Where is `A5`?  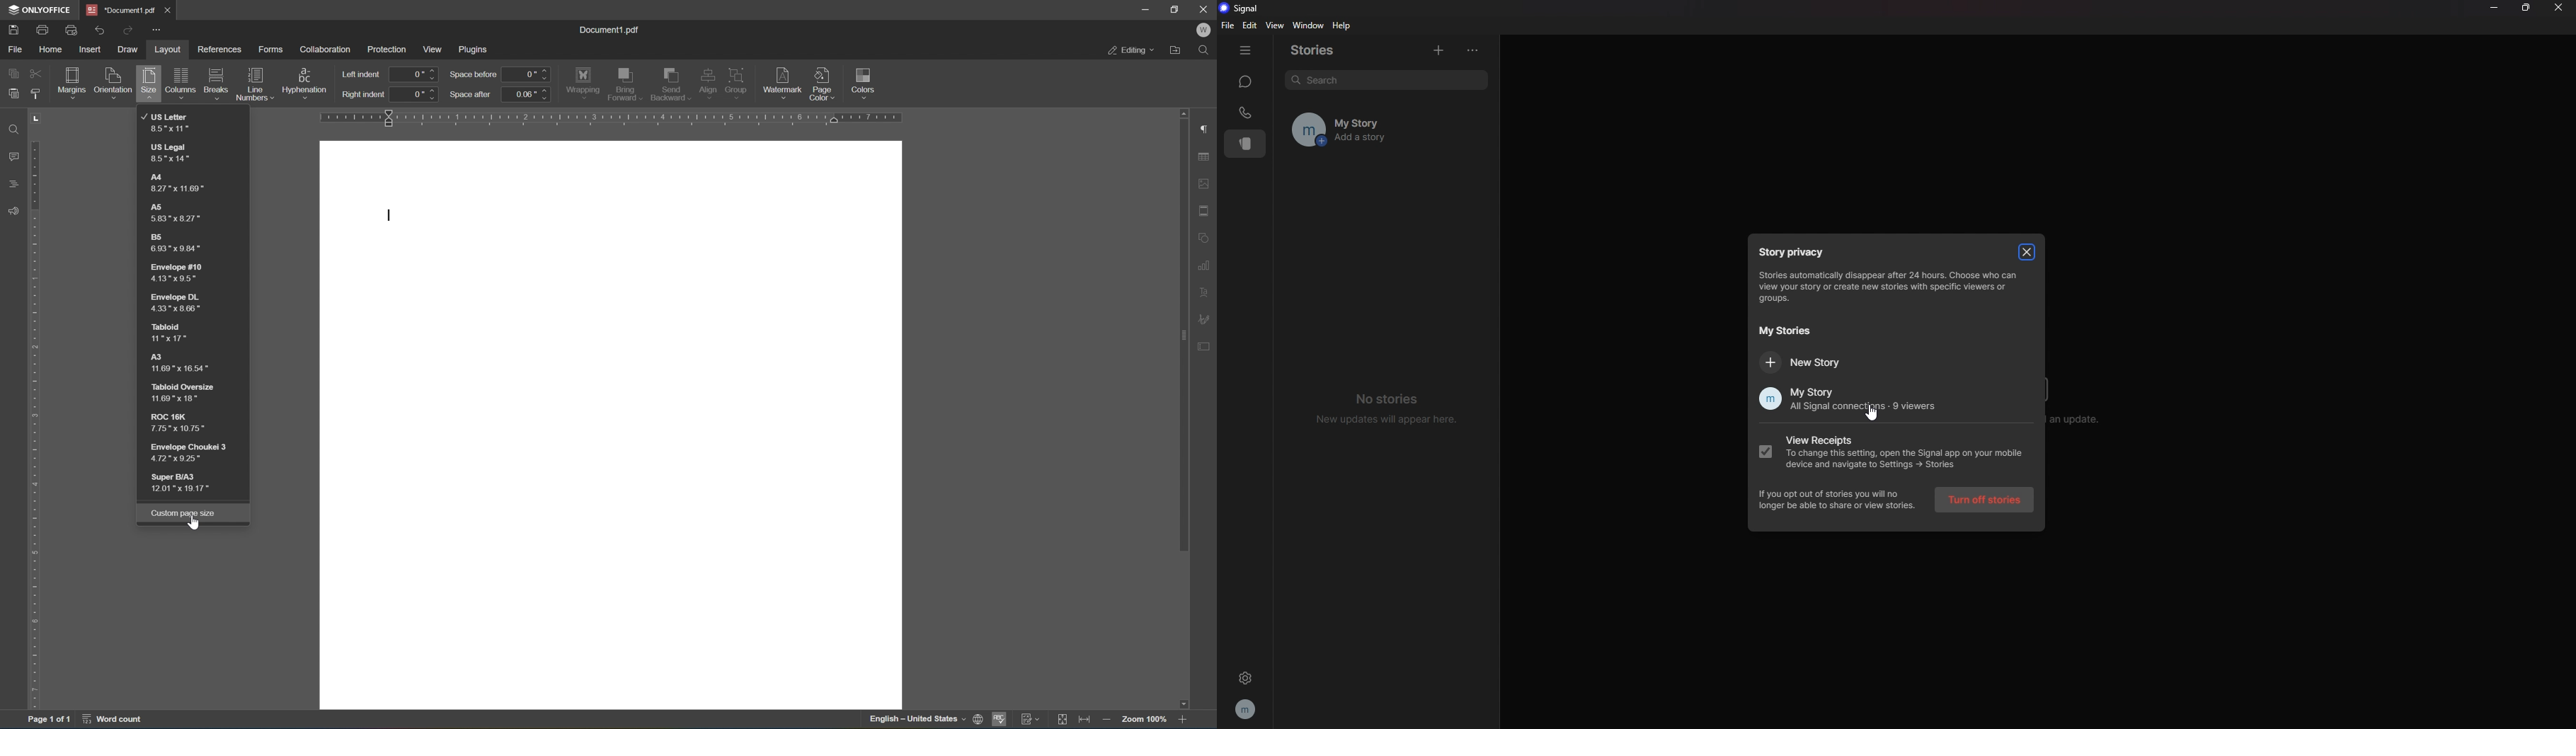
A5 is located at coordinates (177, 214).